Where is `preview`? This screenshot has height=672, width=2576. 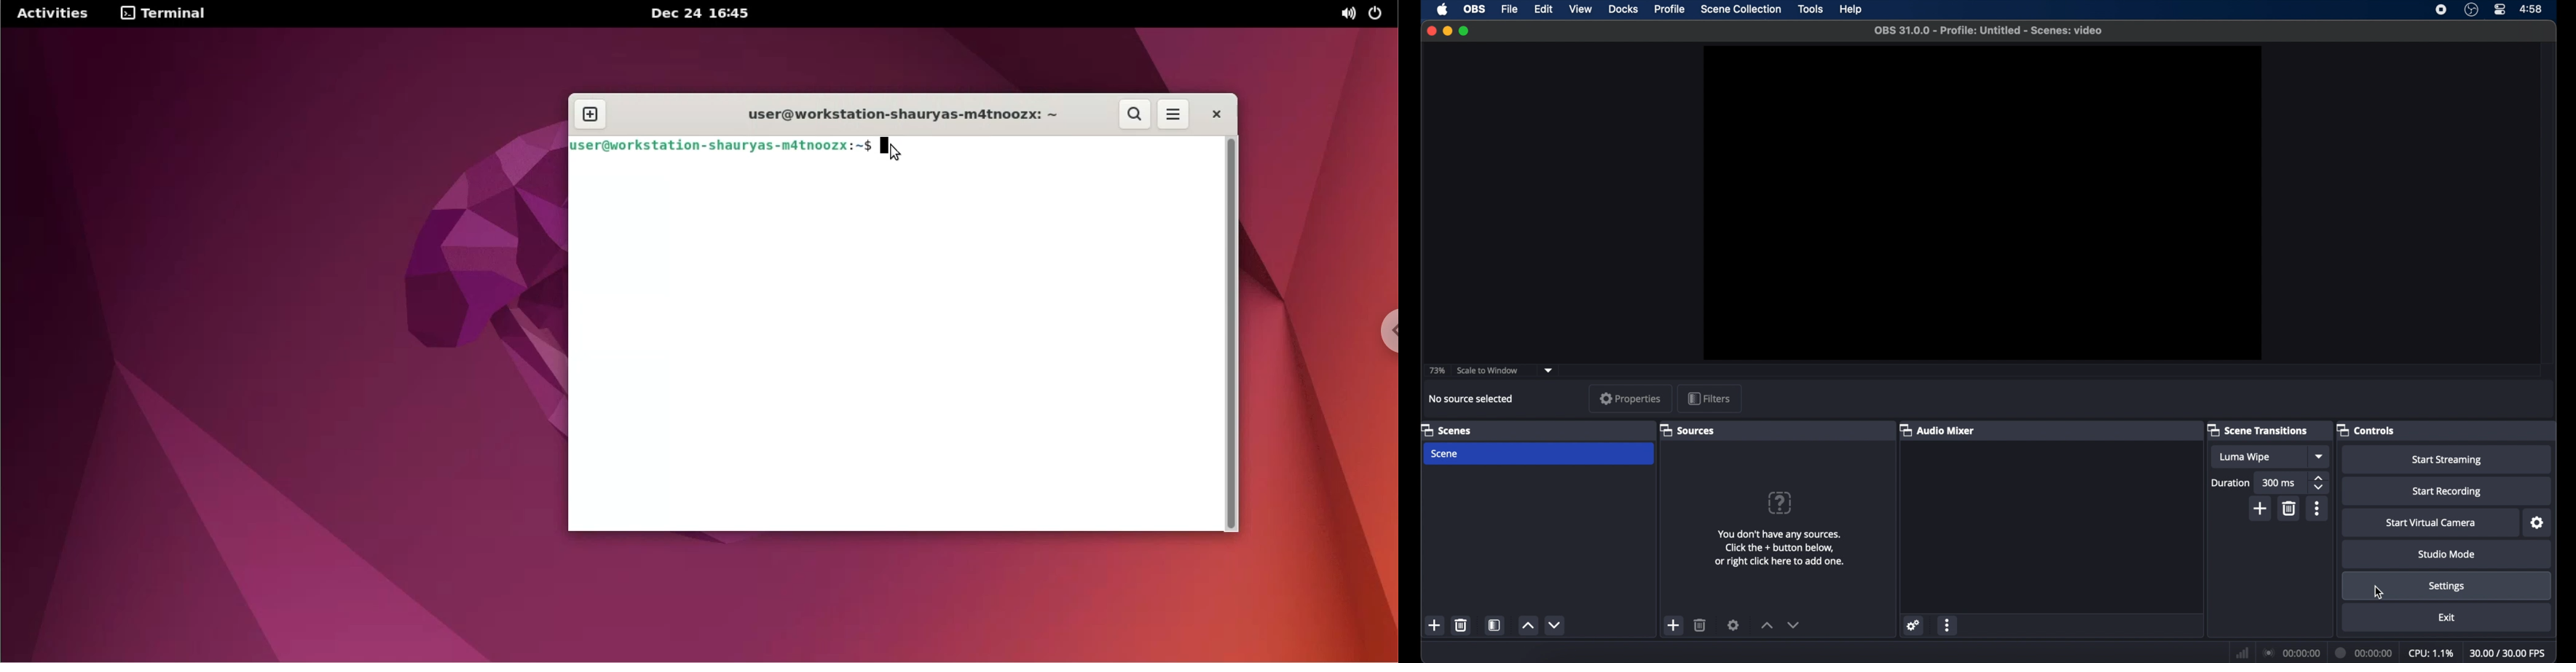 preview is located at coordinates (1983, 203).